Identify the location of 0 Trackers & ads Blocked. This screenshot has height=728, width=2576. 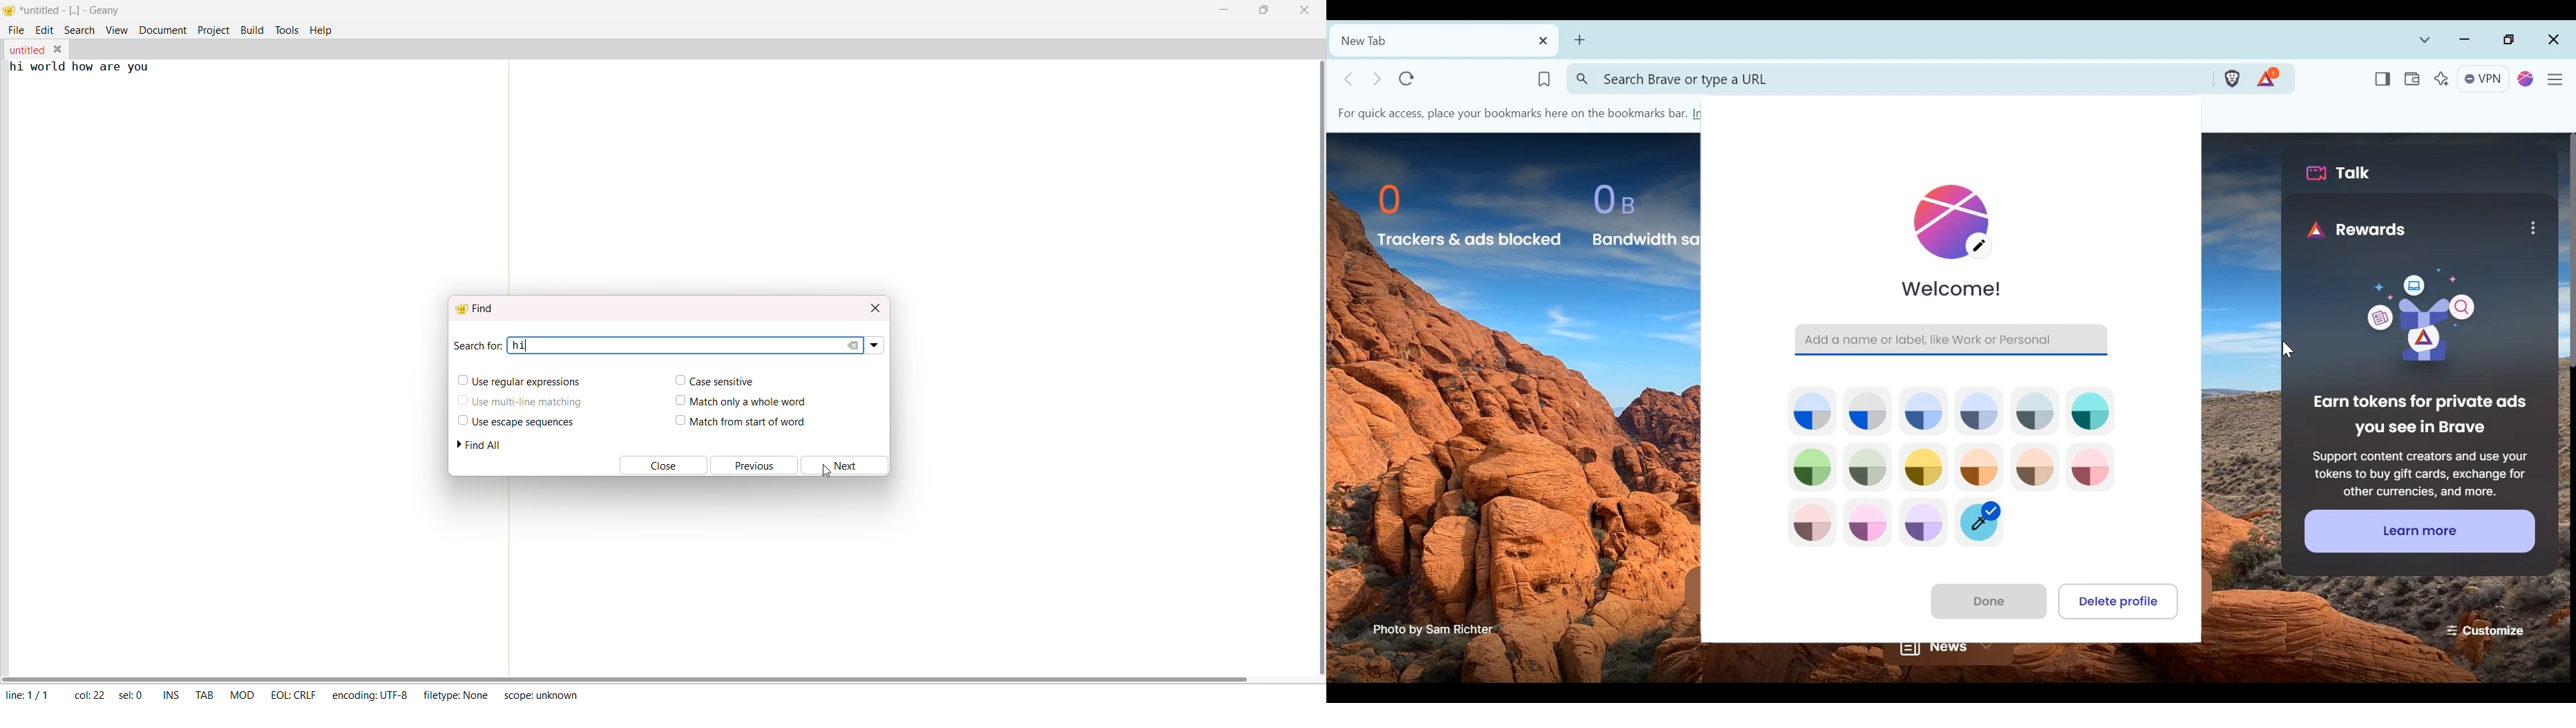
(1470, 215).